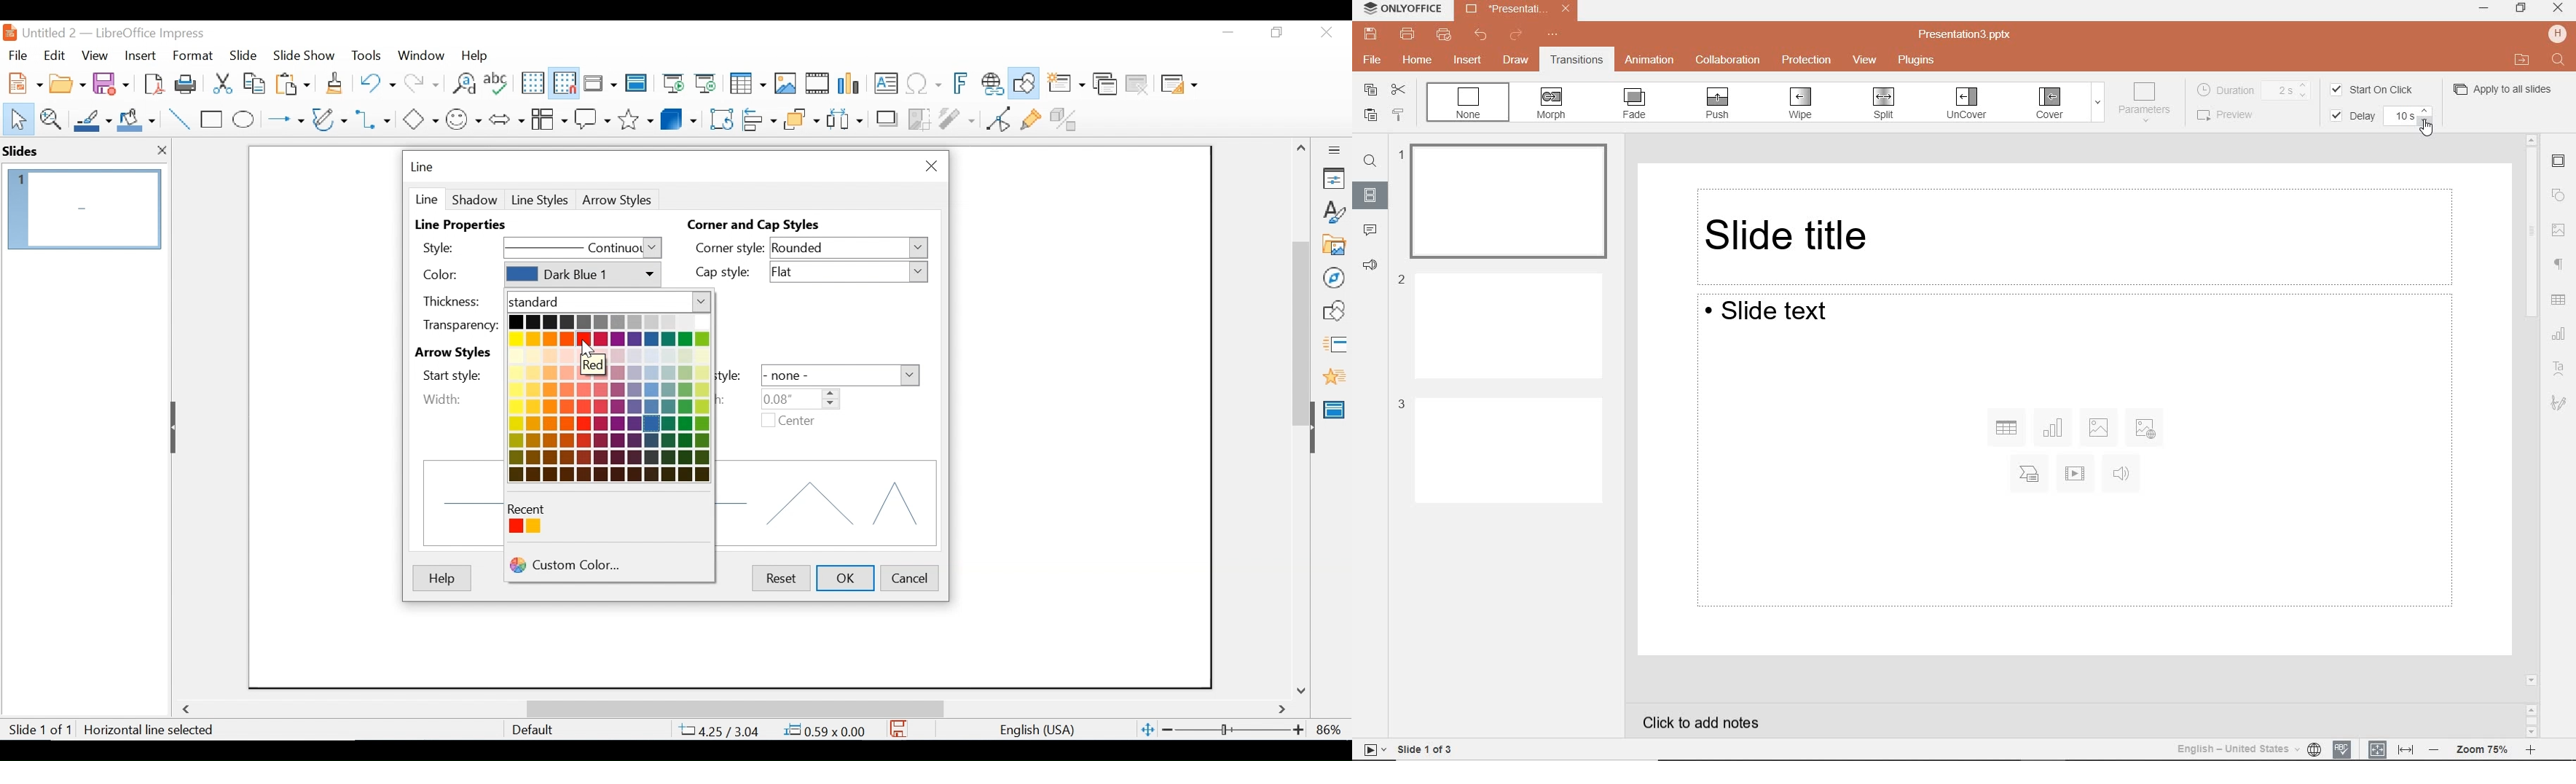  What do you see at coordinates (996, 118) in the screenshot?
I see `Toggle point Endpoint` at bounding box center [996, 118].